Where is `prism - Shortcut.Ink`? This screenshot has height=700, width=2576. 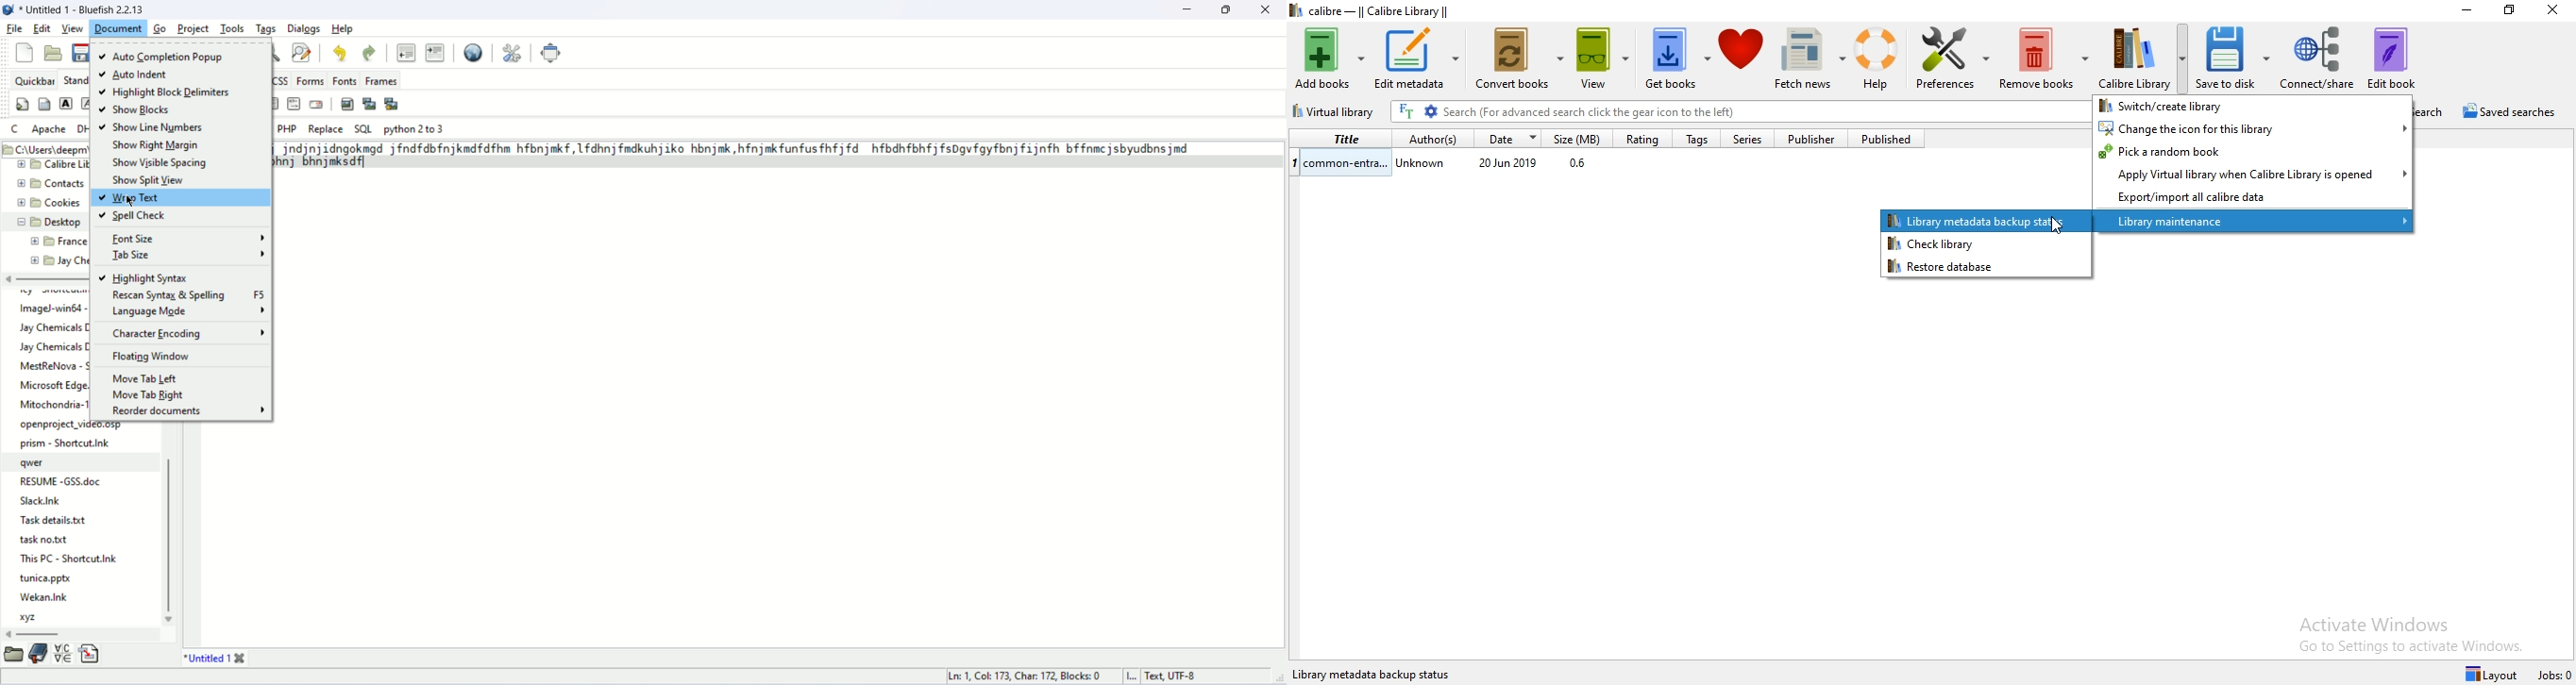
prism - Shortcut.Ink is located at coordinates (68, 443).